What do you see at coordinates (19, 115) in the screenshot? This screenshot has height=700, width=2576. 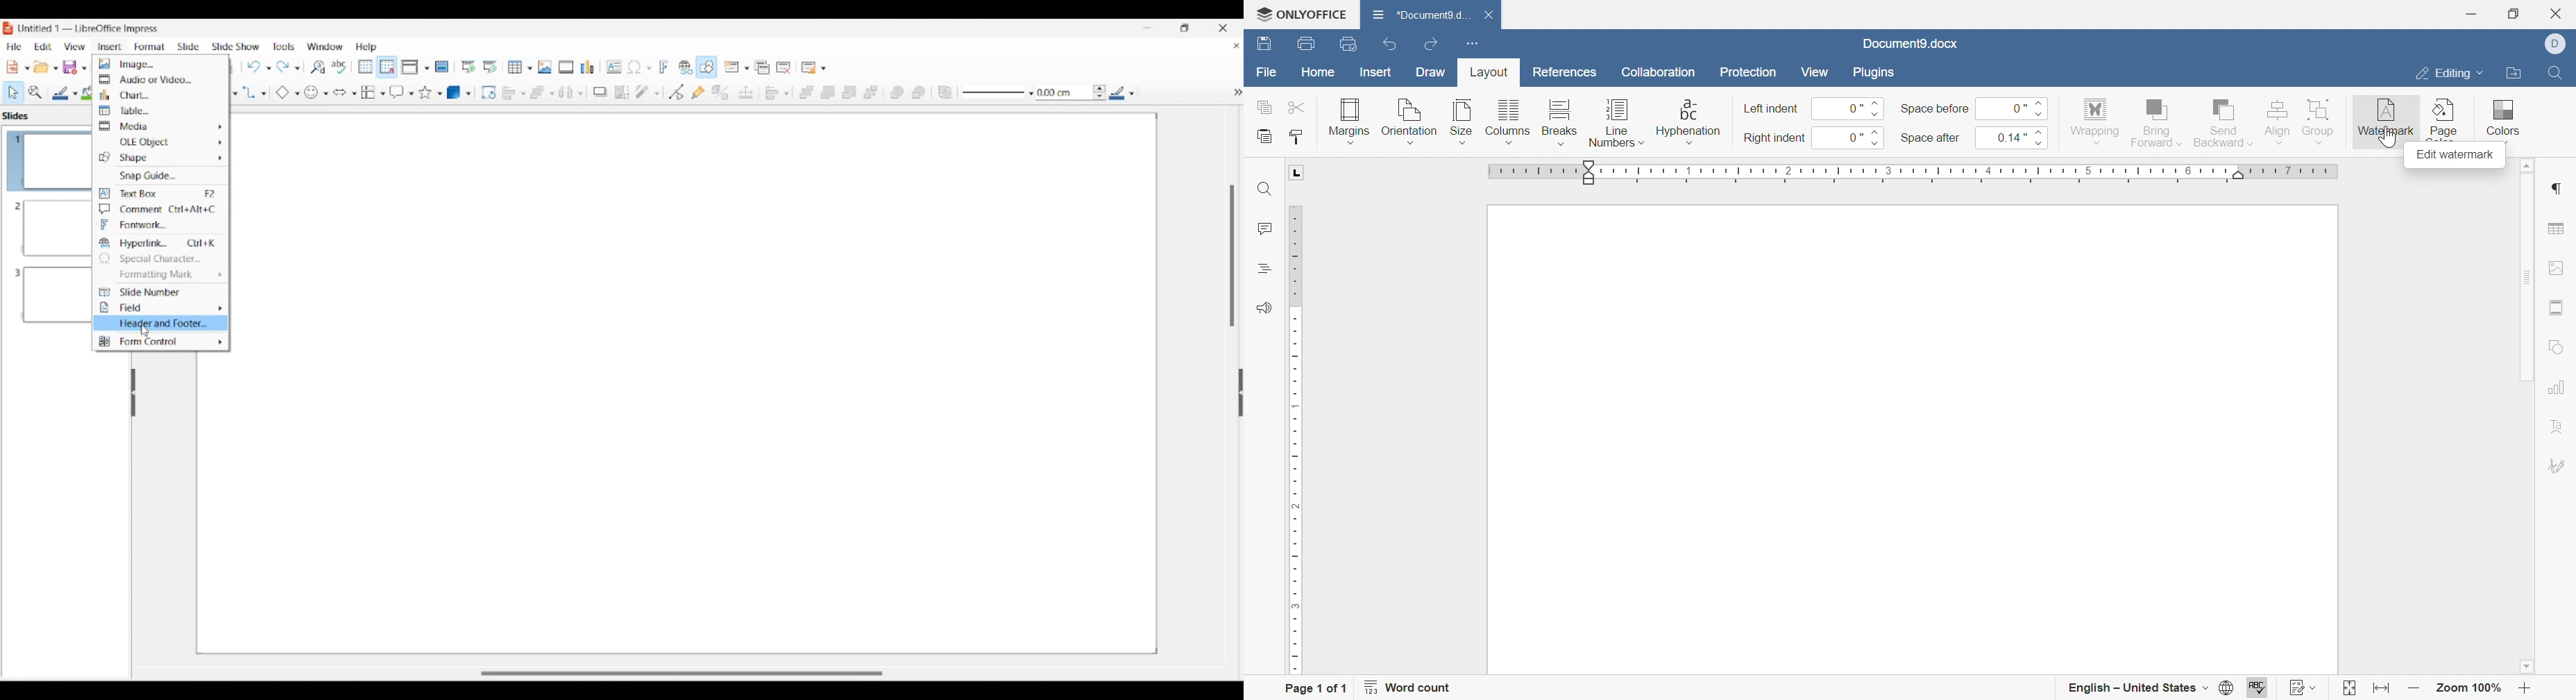 I see `Left pane title` at bounding box center [19, 115].